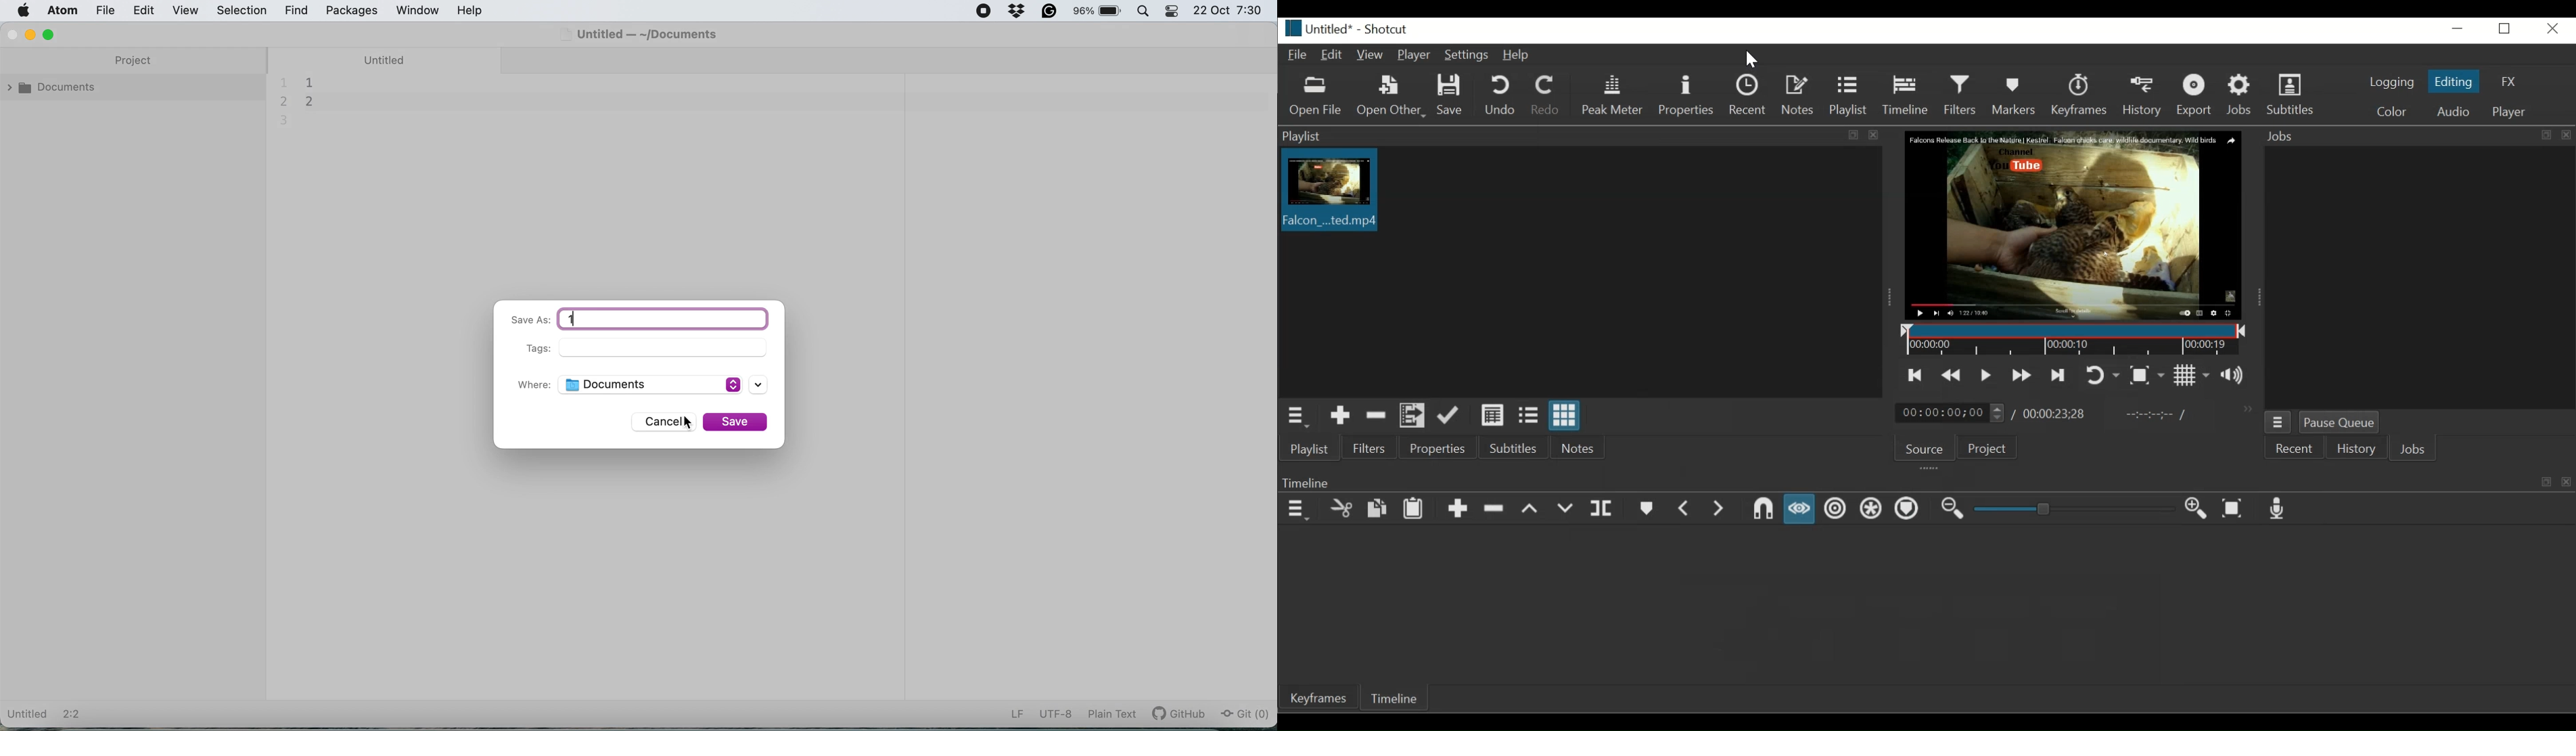 The width and height of the screenshot is (2576, 756). I want to click on Source, so click(1925, 447).